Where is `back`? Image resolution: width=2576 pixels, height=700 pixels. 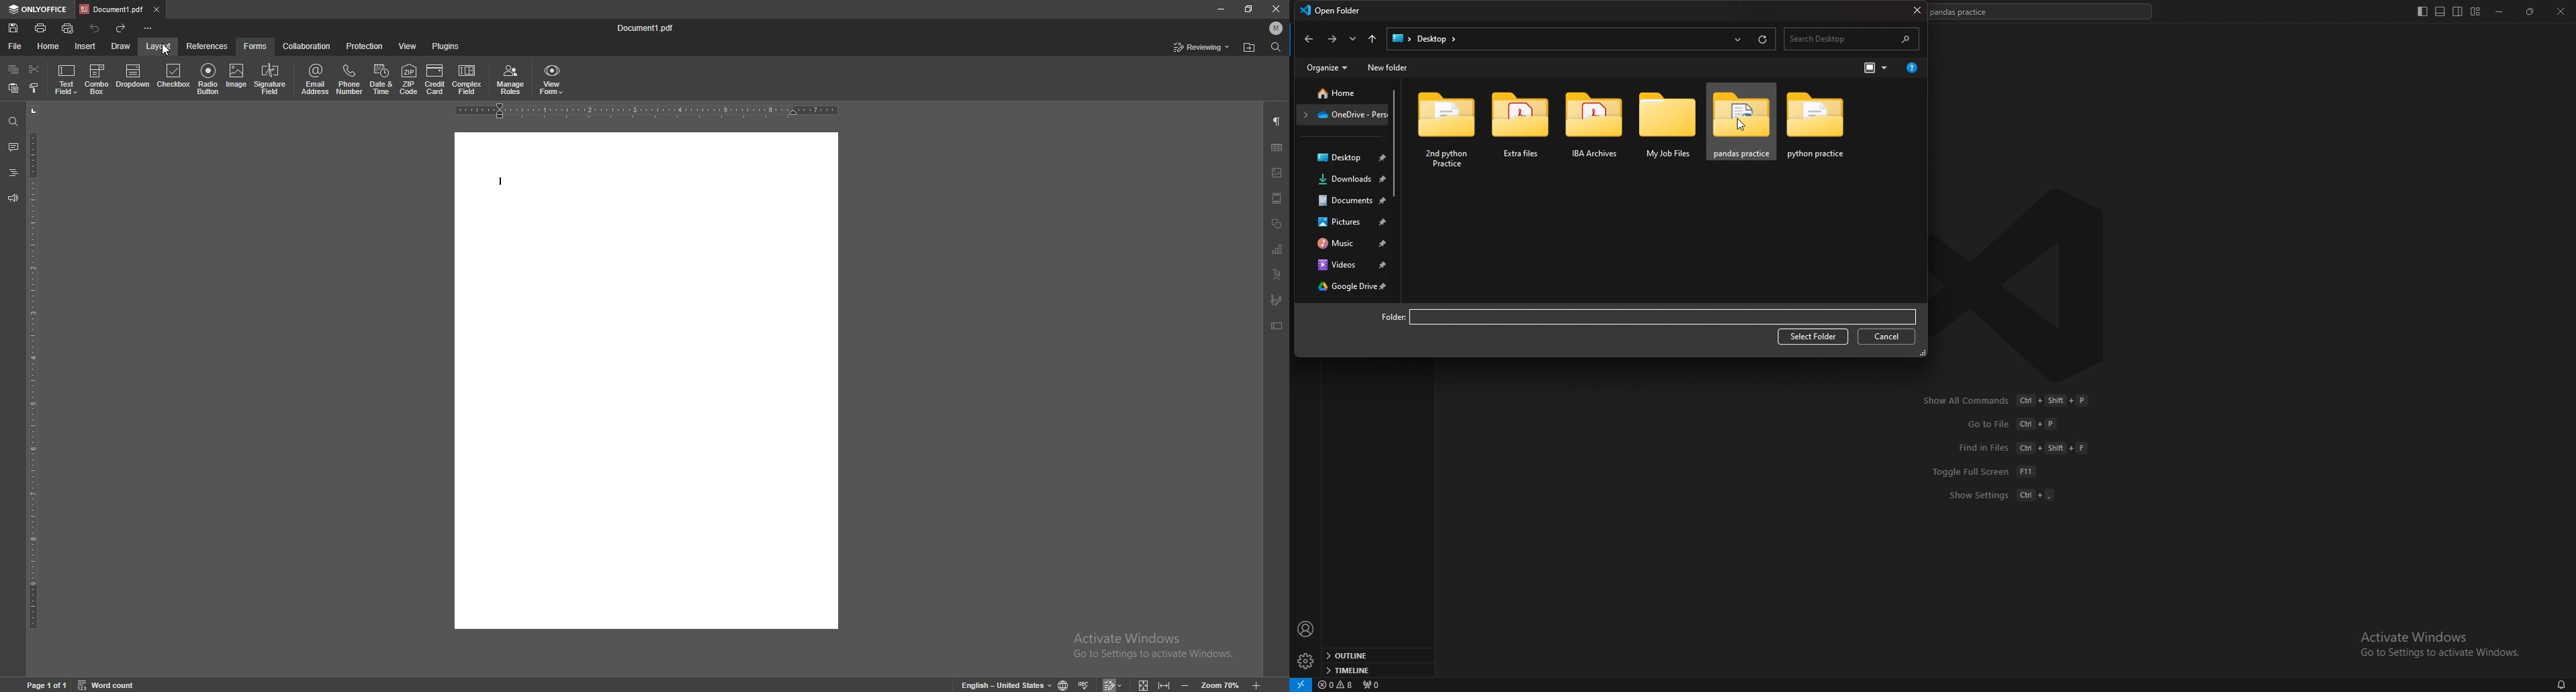 back is located at coordinates (1308, 39).